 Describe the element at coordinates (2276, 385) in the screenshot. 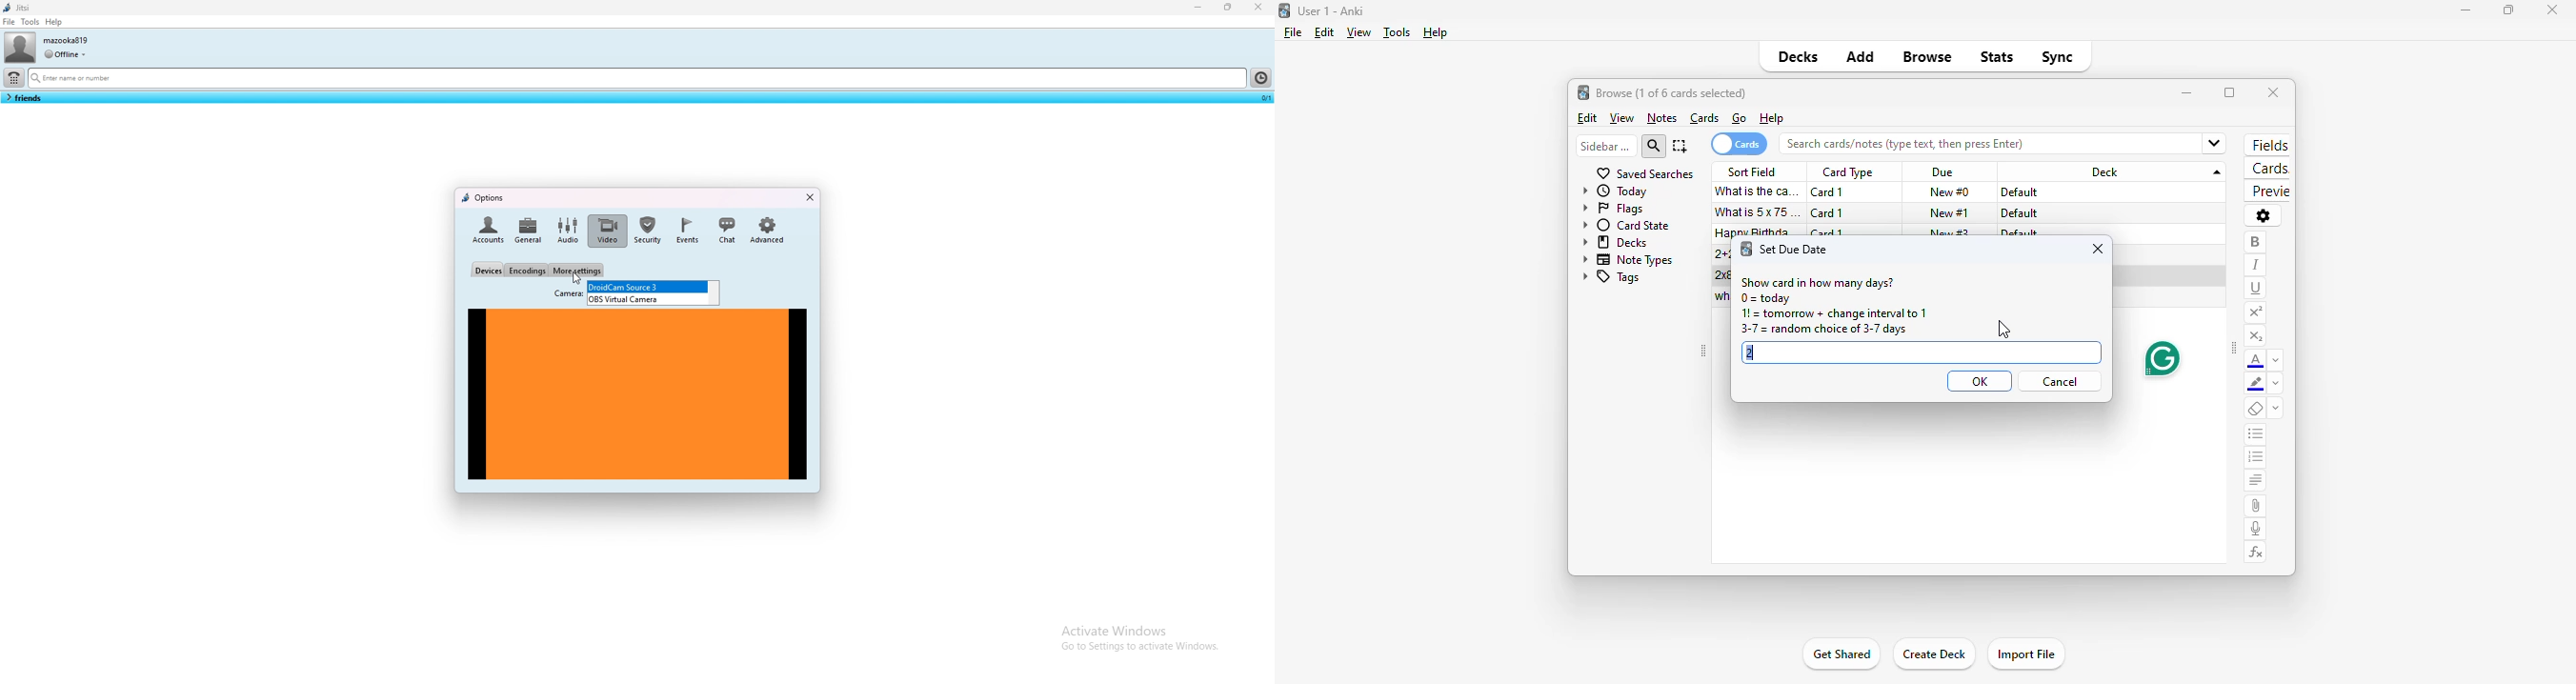

I see `change color` at that location.